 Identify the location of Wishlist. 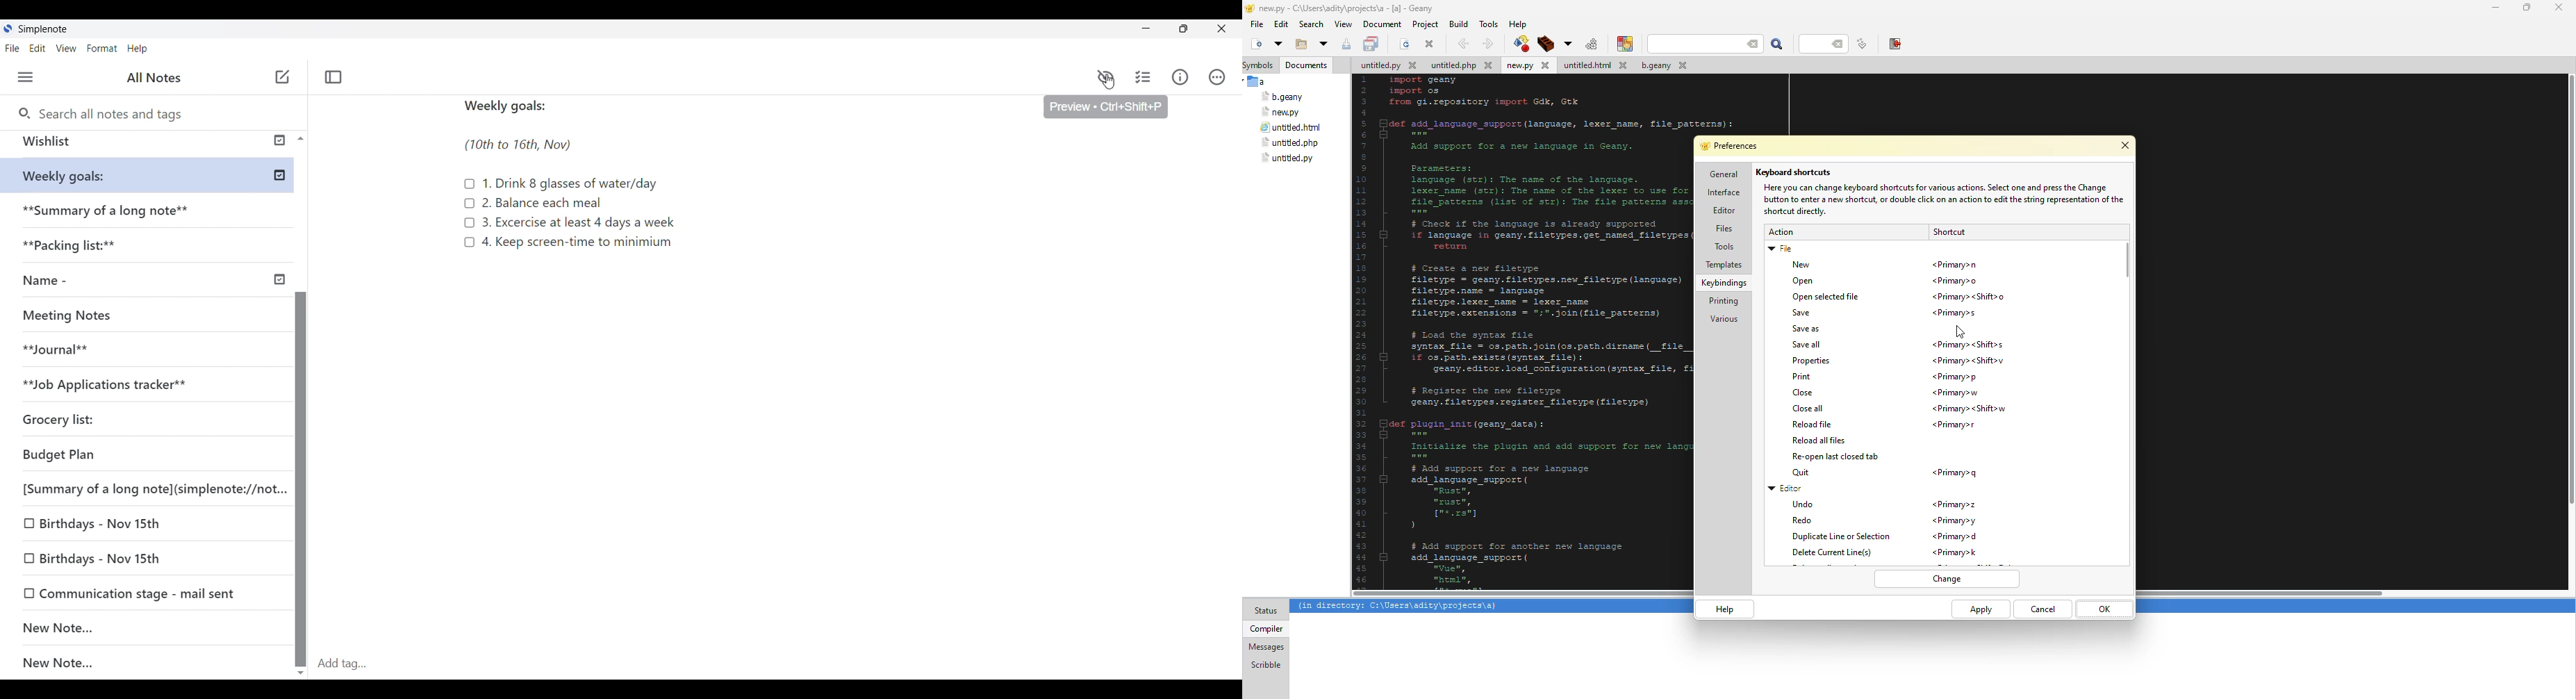
(143, 144).